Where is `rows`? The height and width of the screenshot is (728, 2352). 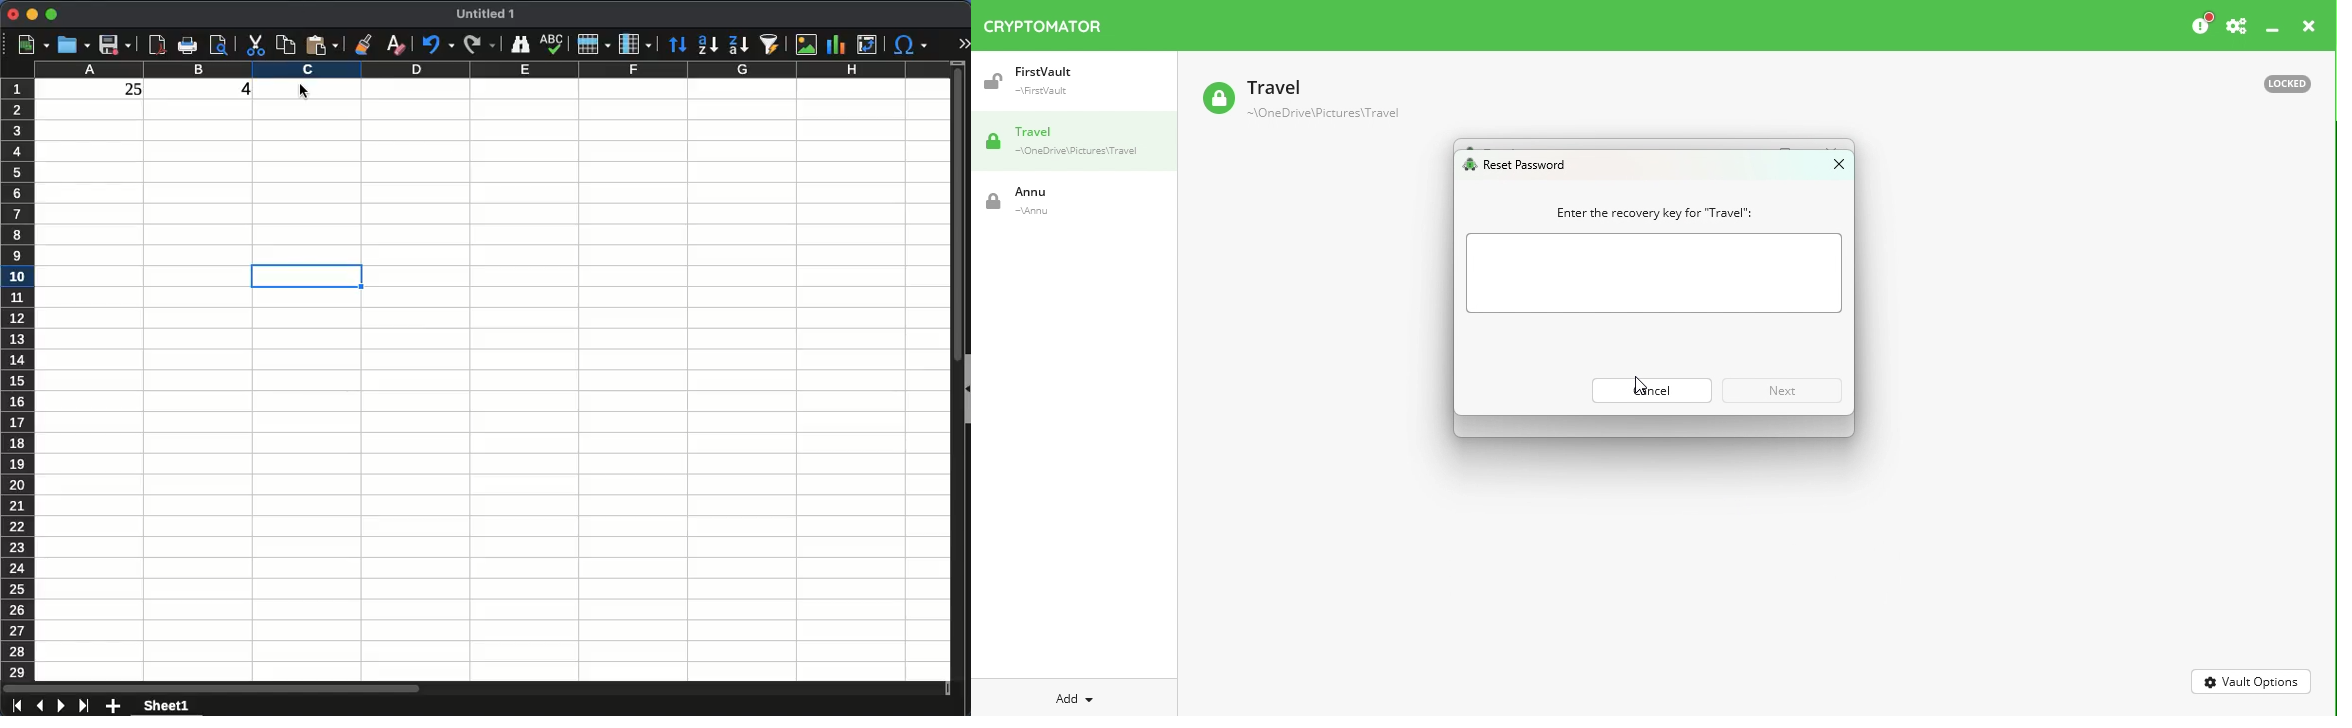
rows is located at coordinates (595, 44).